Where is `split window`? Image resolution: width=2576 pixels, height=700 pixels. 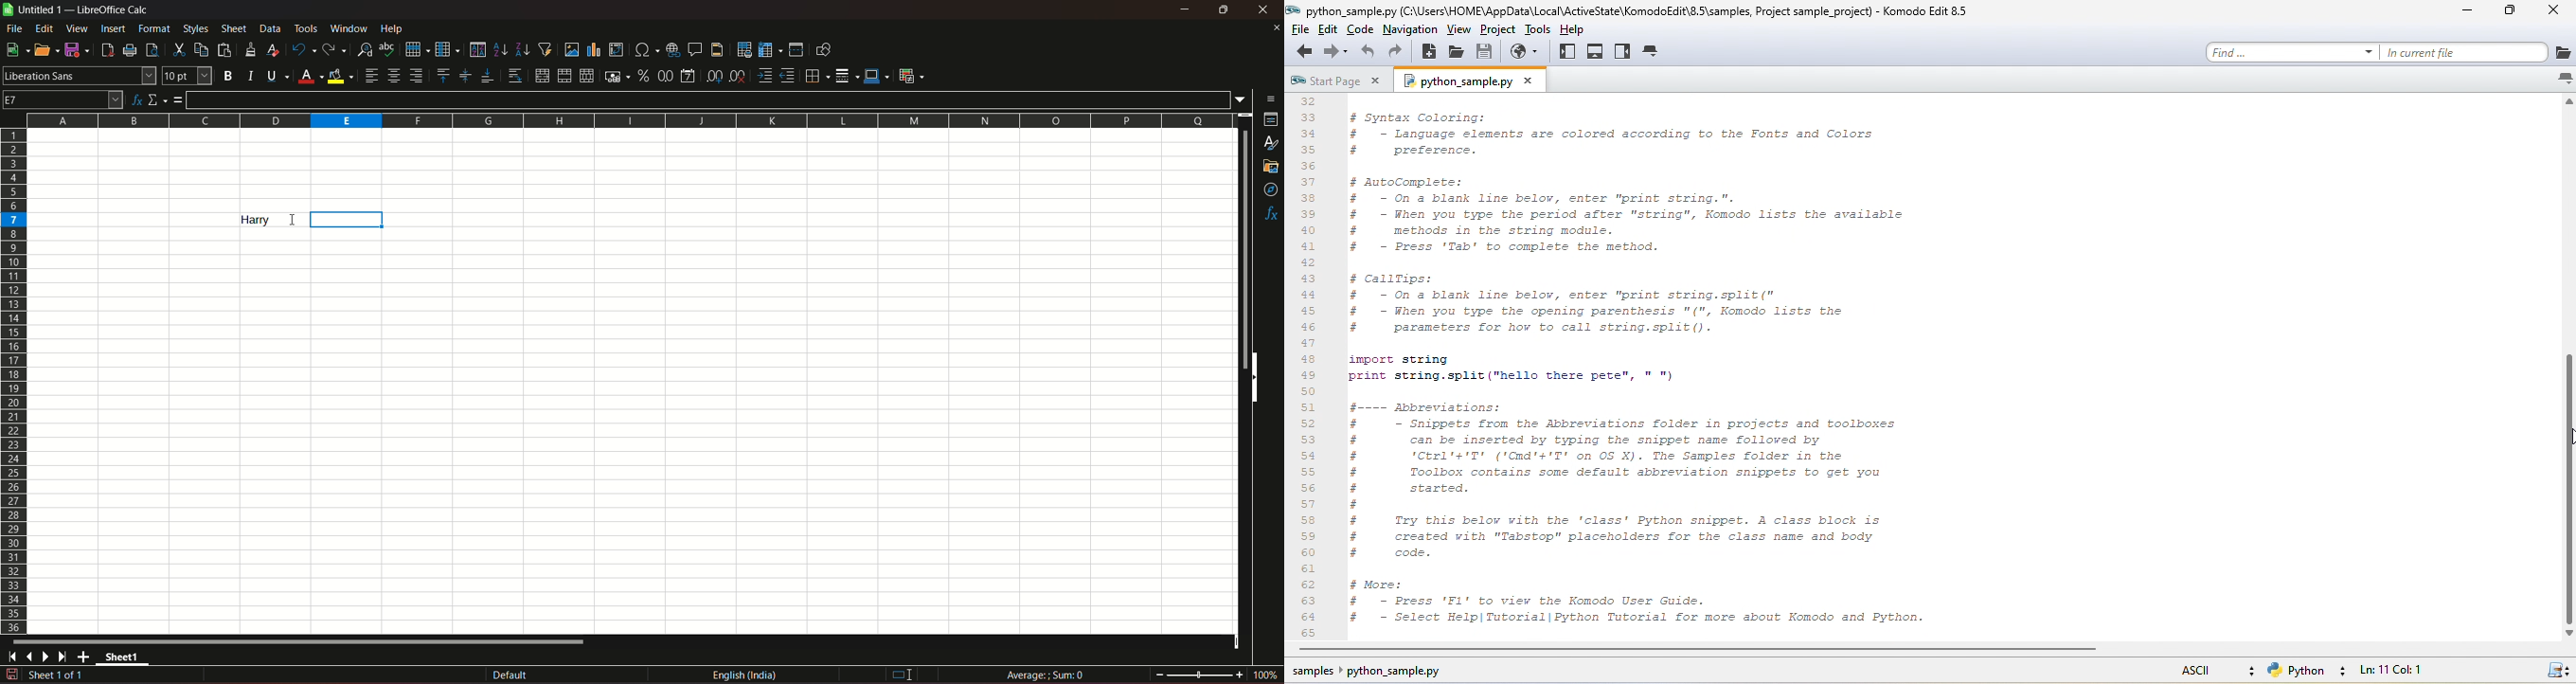 split window is located at coordinates (796, 50).